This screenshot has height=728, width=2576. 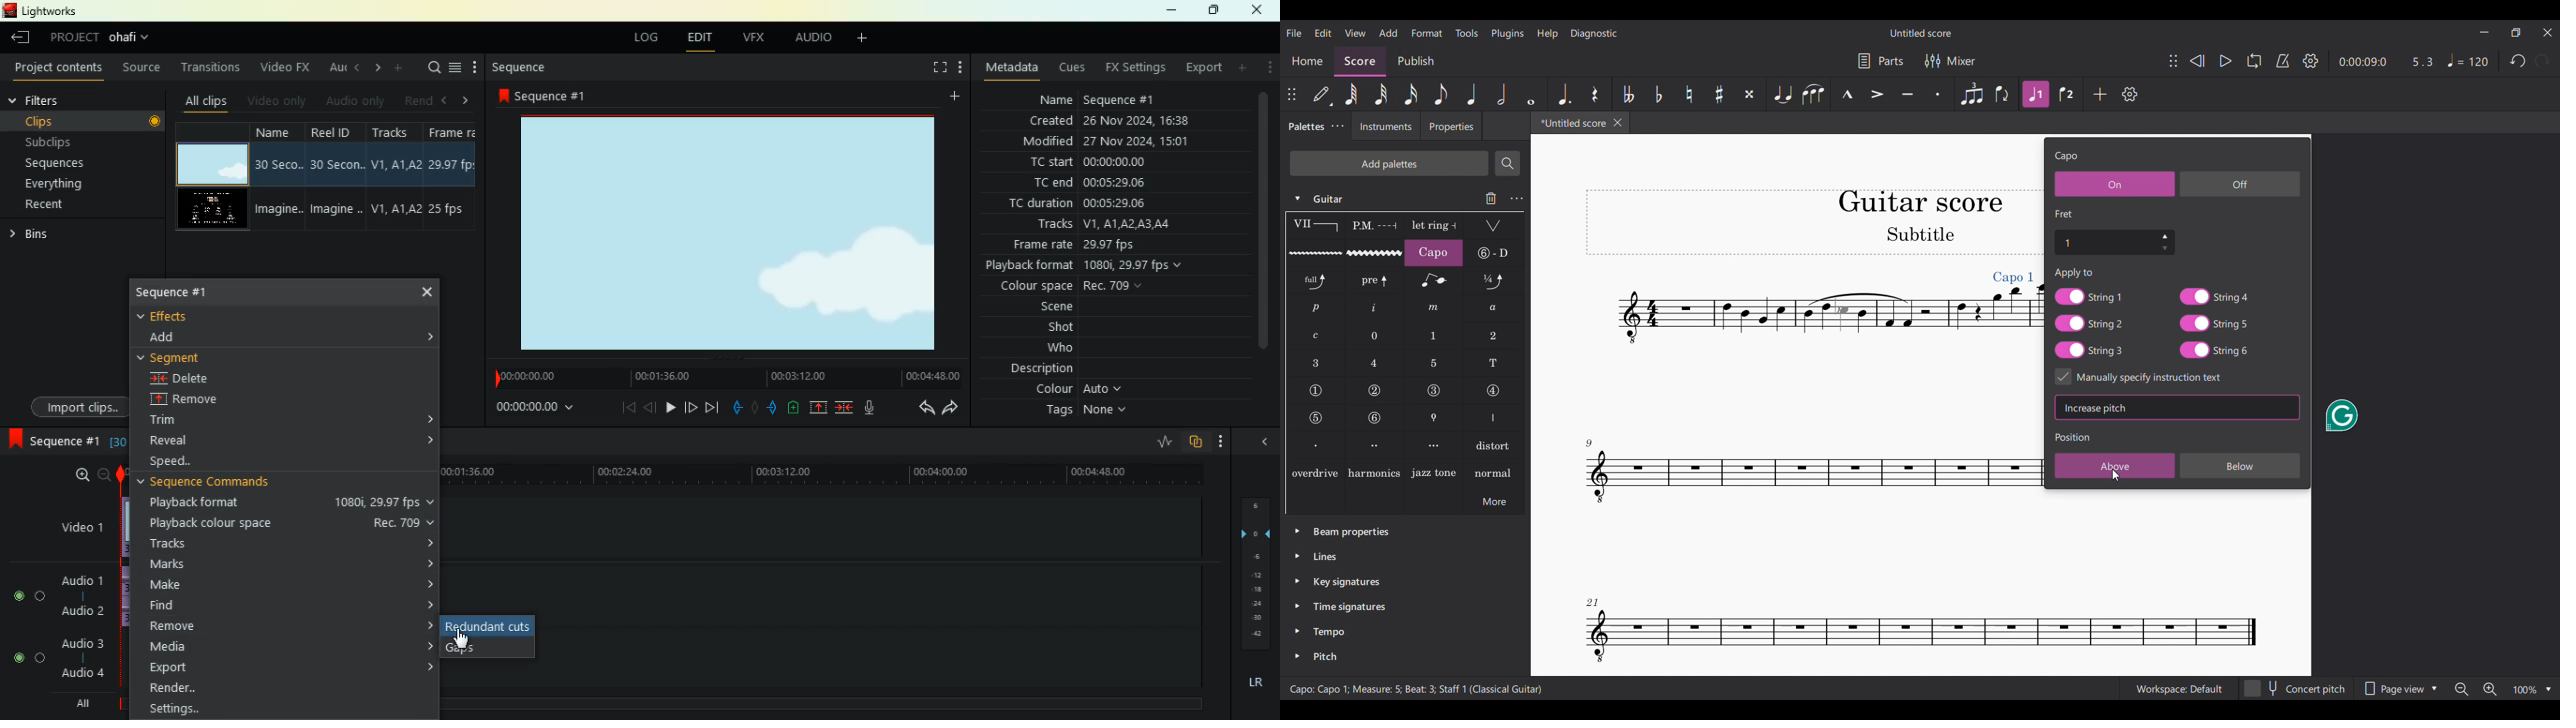 What do you see at coordinates (1116, 202) in the screenshot?
I see `tc duration` at bounding box center [1116, 202].